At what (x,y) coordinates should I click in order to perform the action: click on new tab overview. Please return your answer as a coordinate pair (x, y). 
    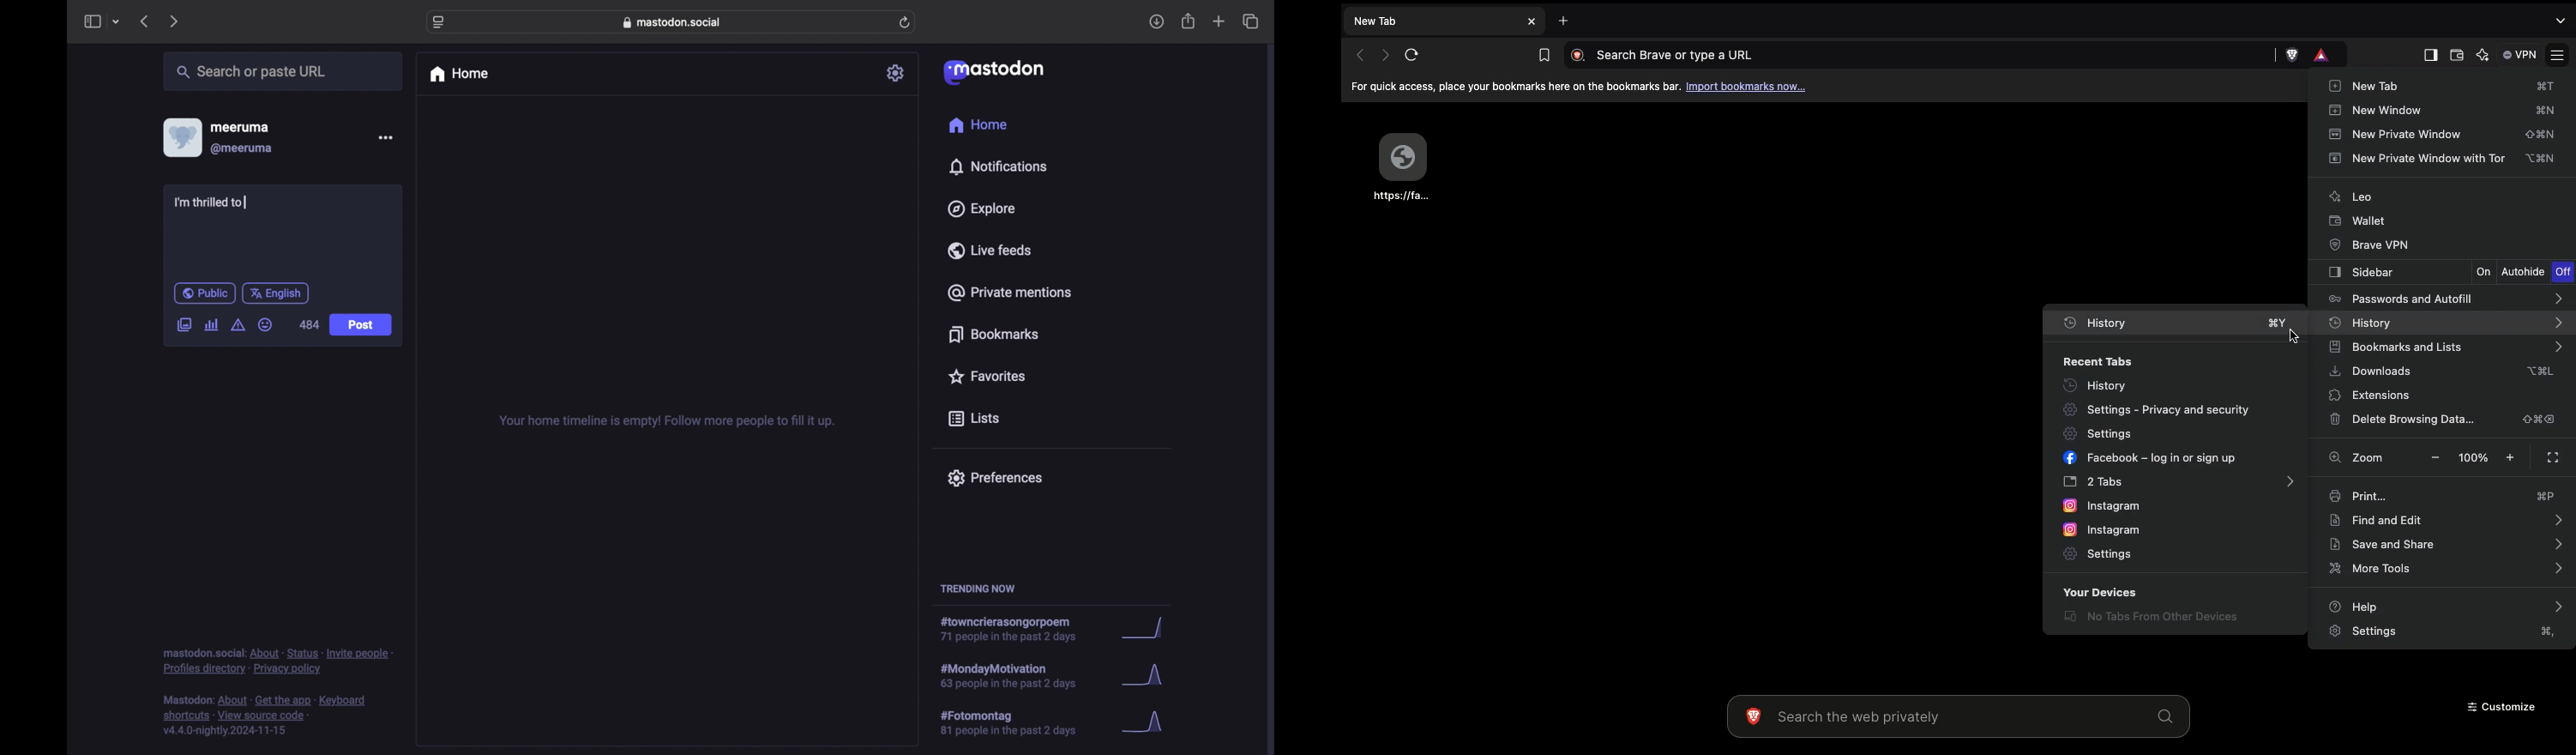
    Looking at the image, I should click on (1219, 21).